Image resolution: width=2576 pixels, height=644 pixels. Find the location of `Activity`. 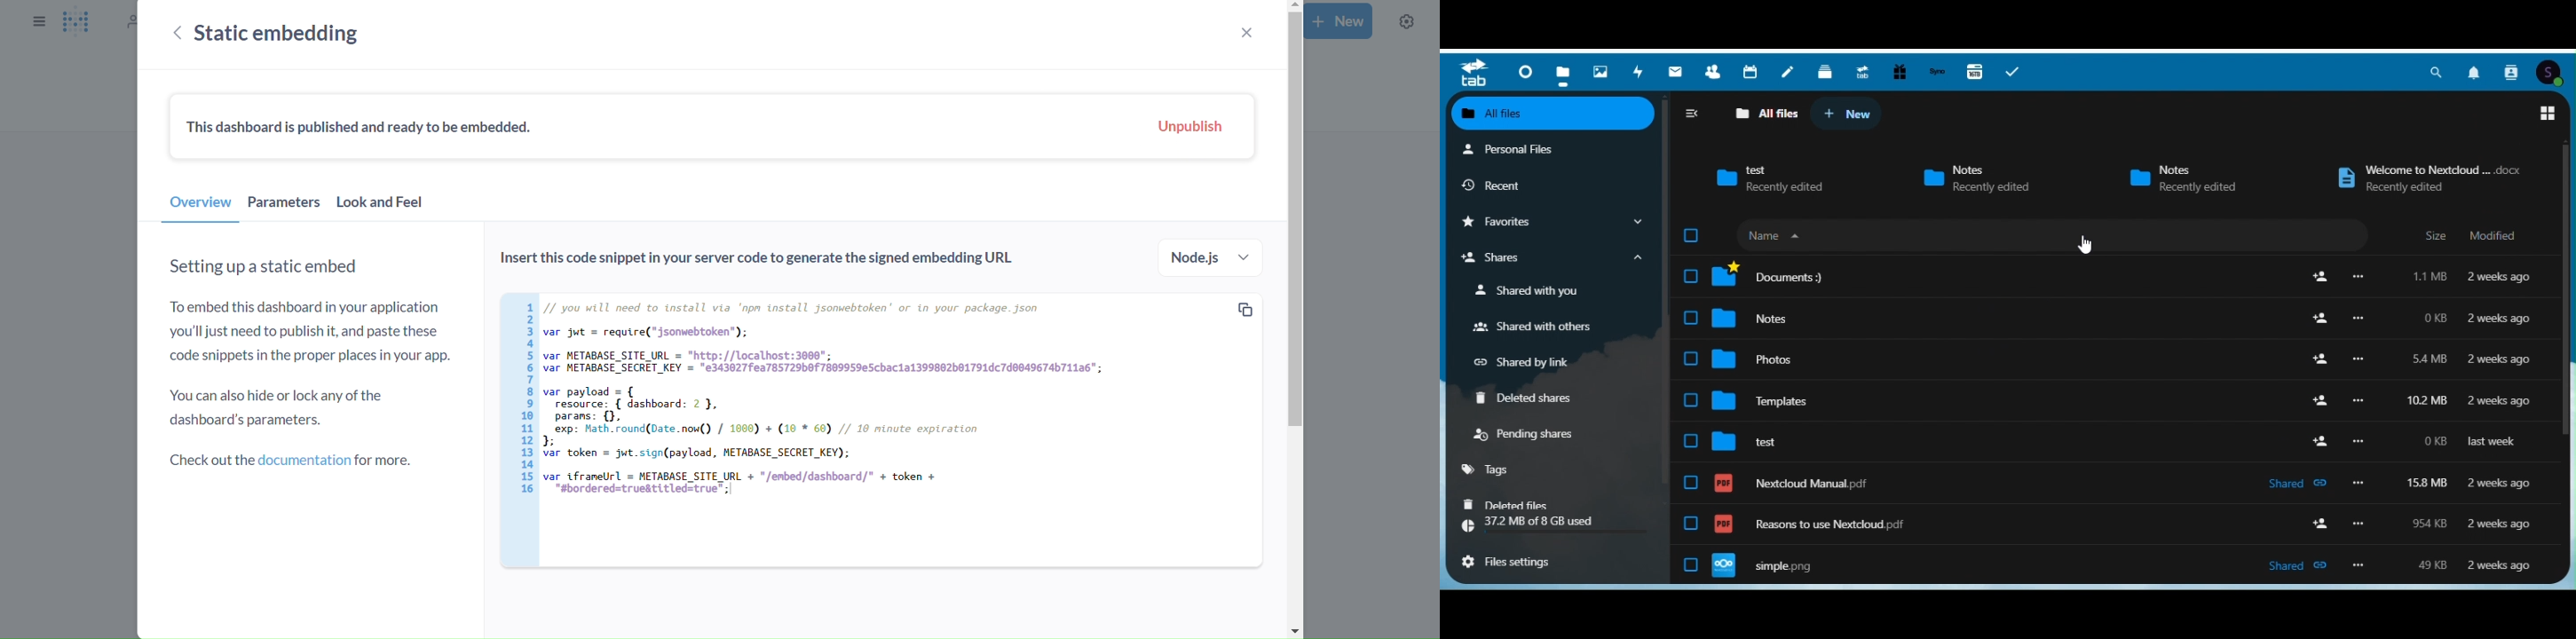

Activity is located at coordinates (1640, 69).